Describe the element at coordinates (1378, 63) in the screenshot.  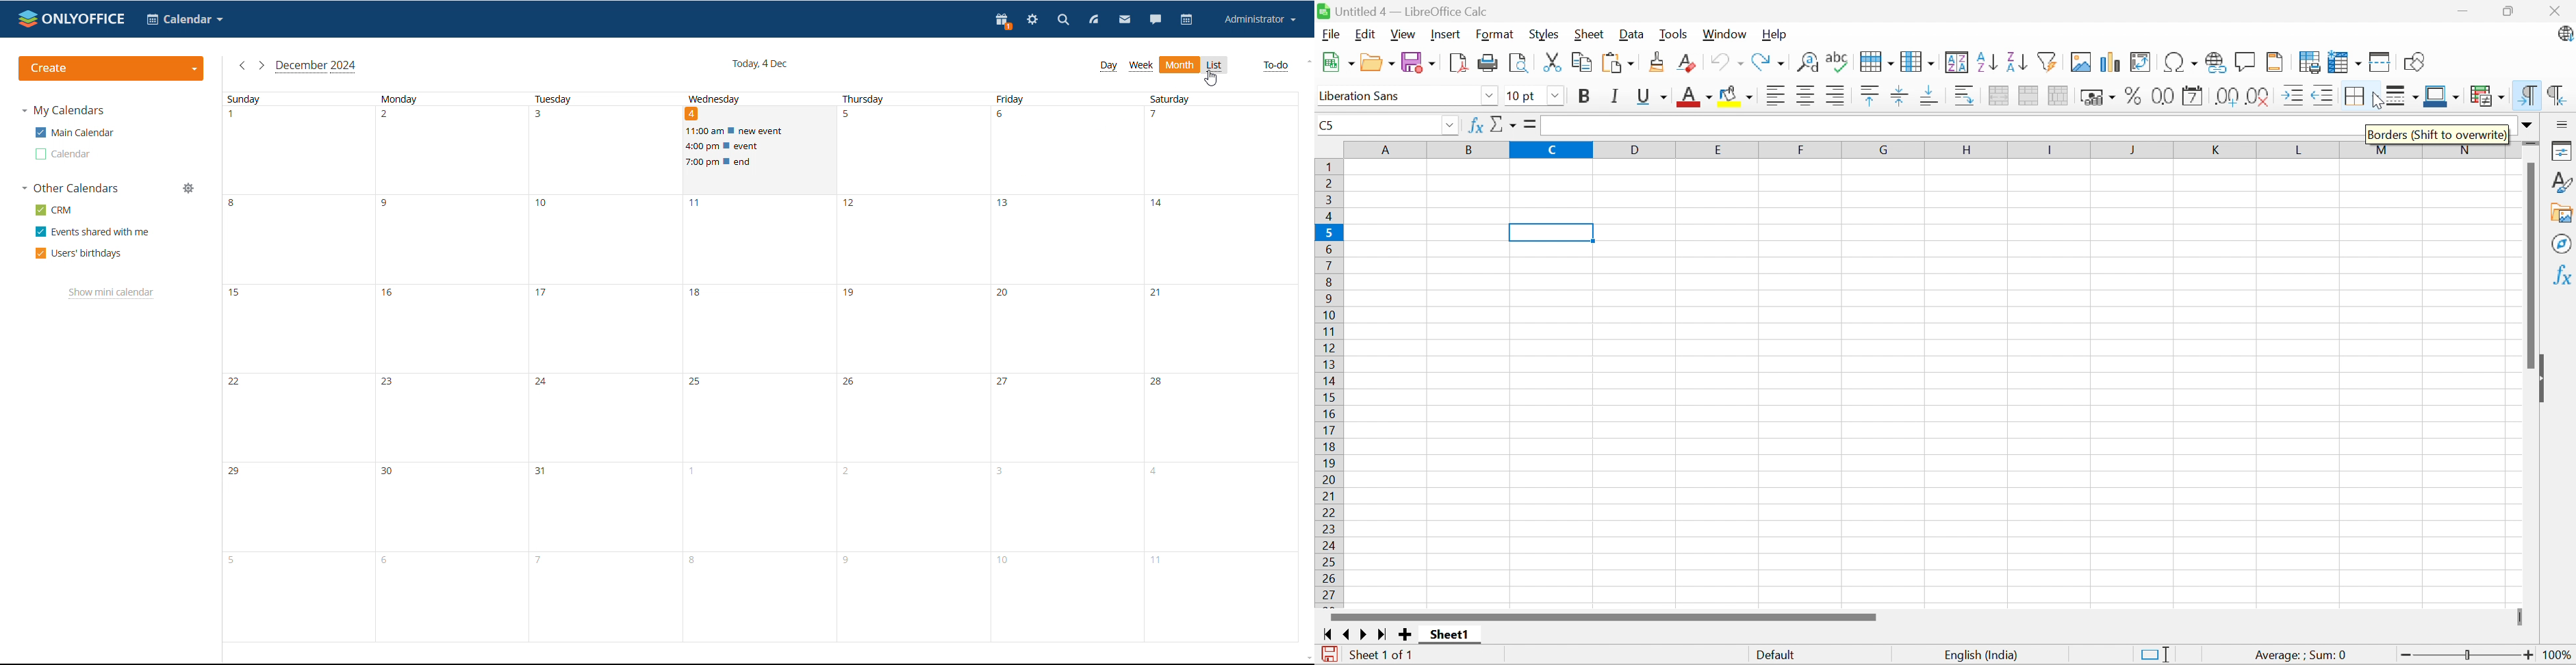
I see `Open` at that location.